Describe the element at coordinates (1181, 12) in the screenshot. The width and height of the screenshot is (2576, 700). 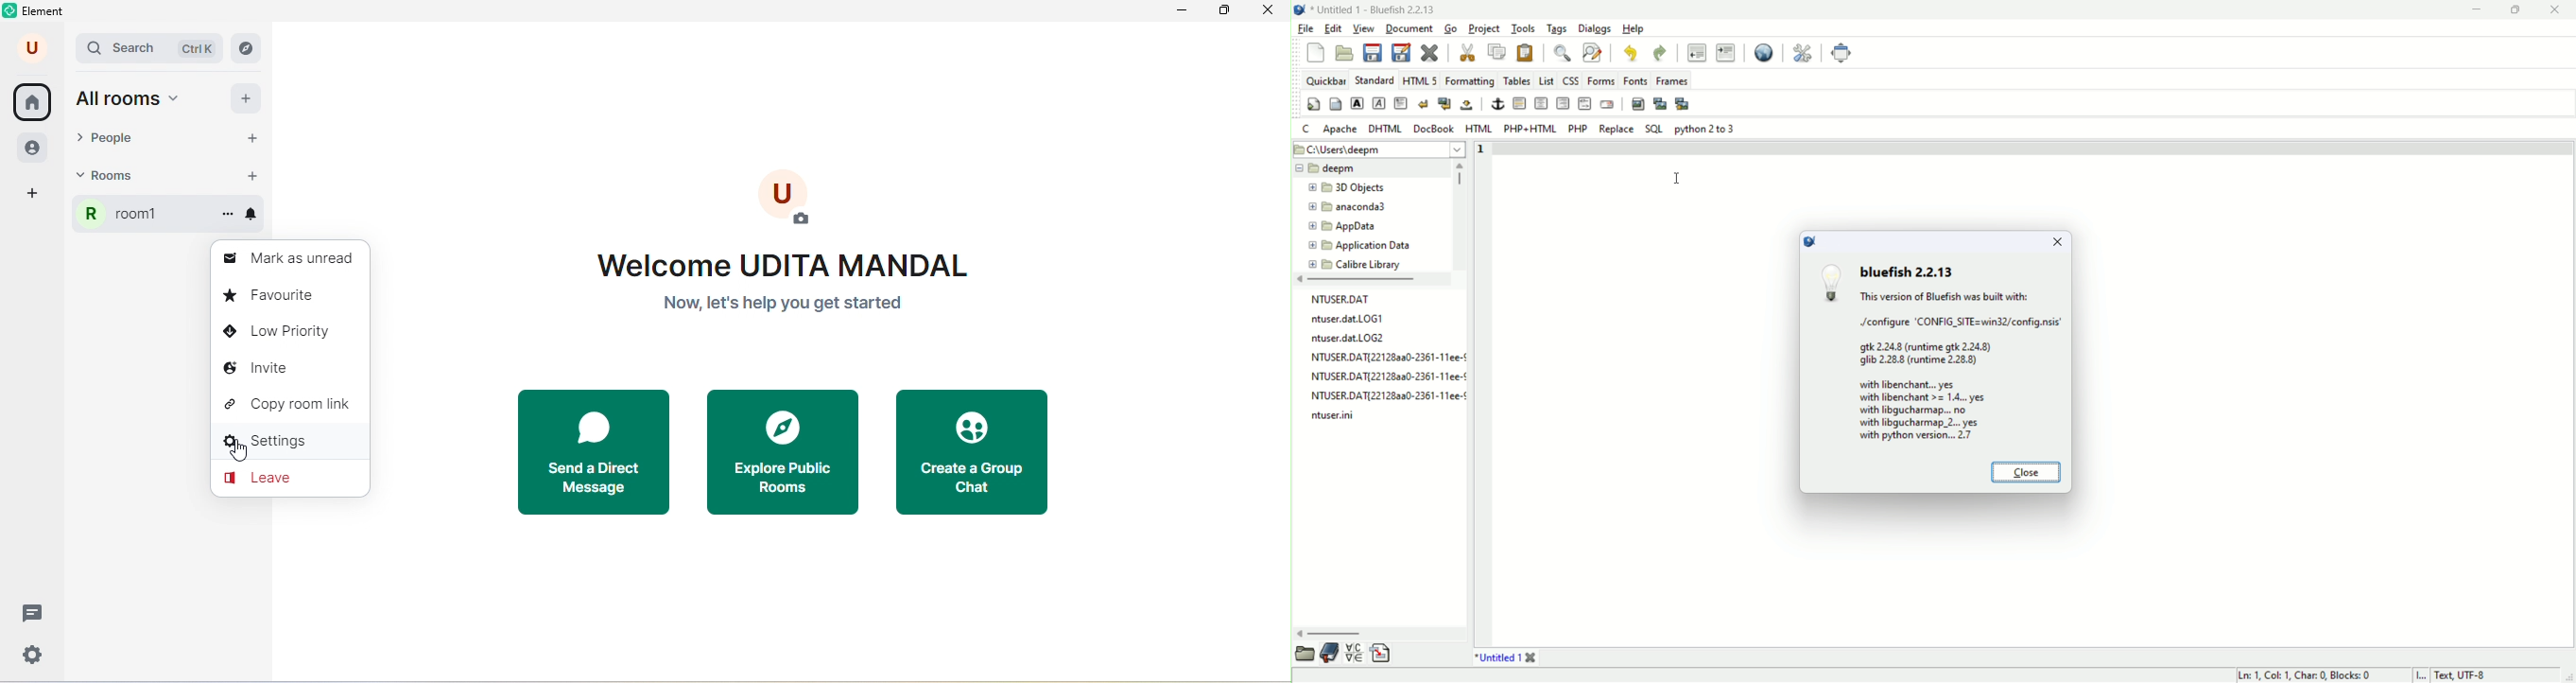
I see `minimize` at that location.